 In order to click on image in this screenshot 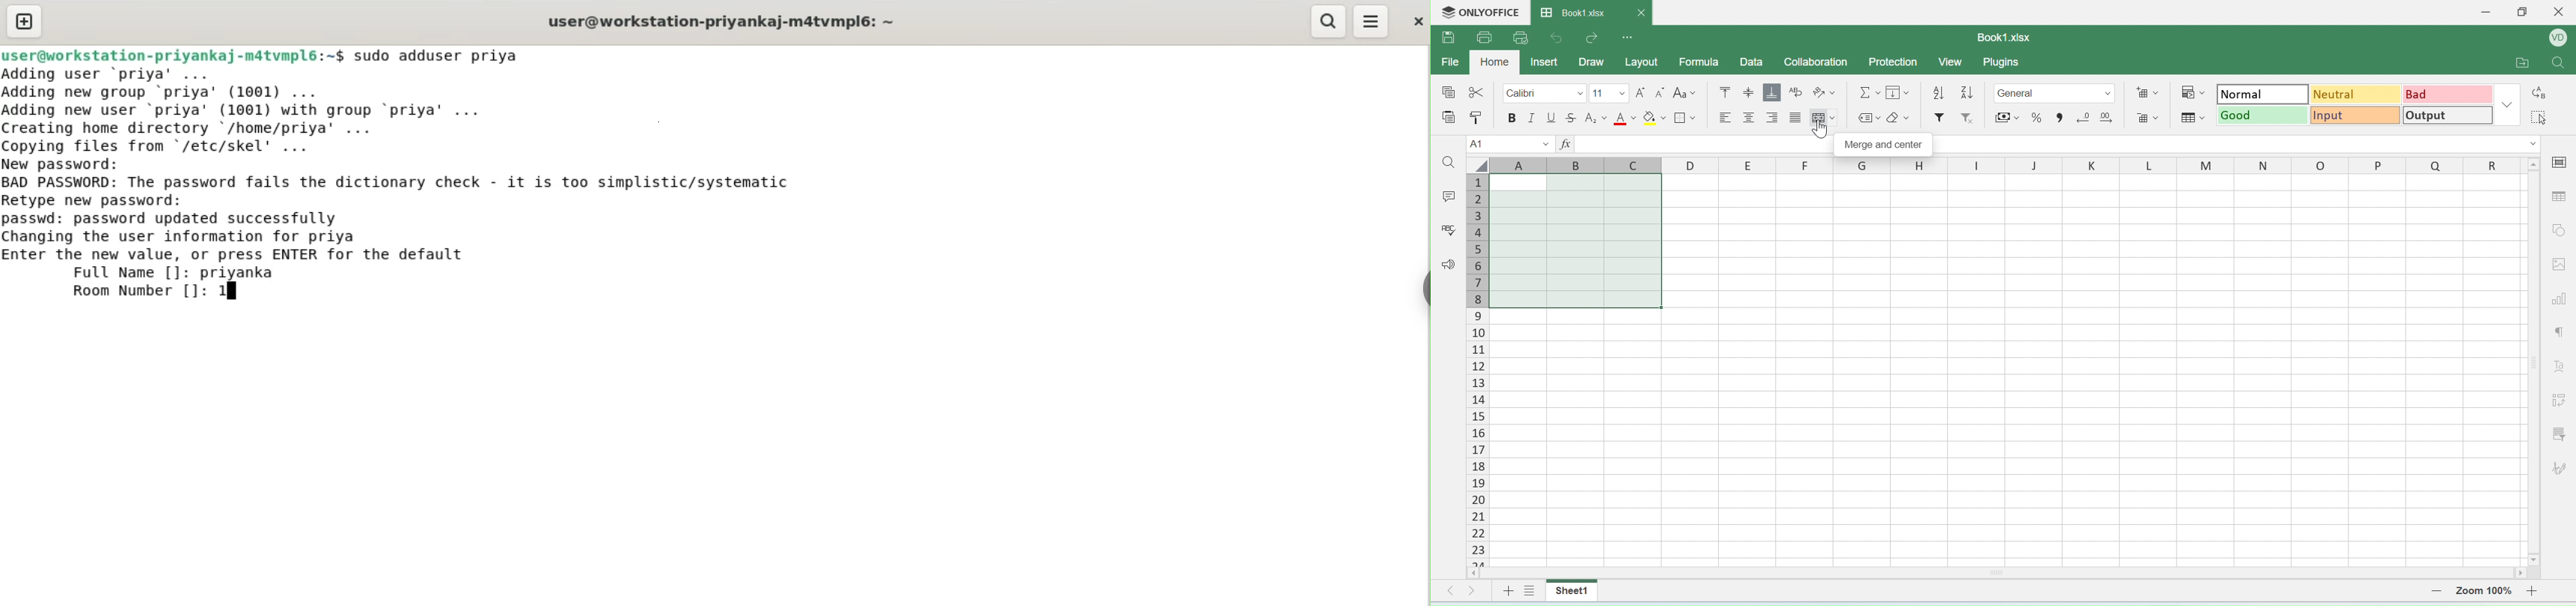, I will do `click(2561, 267)`.